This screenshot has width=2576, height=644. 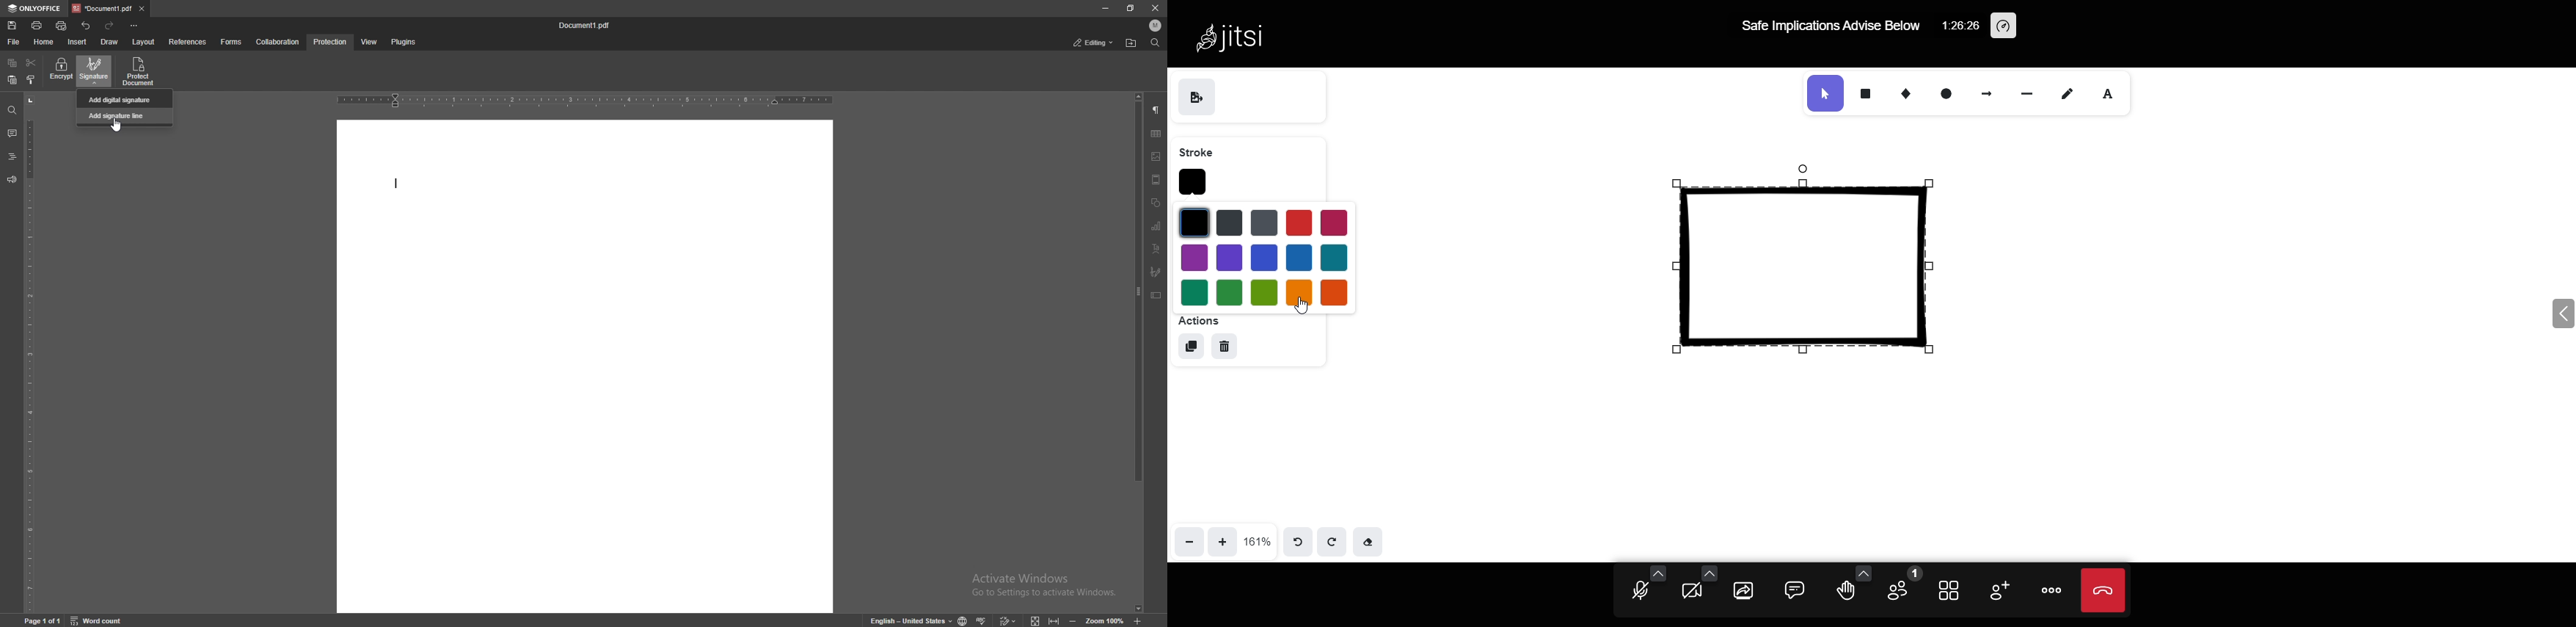 I want to click on layout, so click(x=143, y=43).